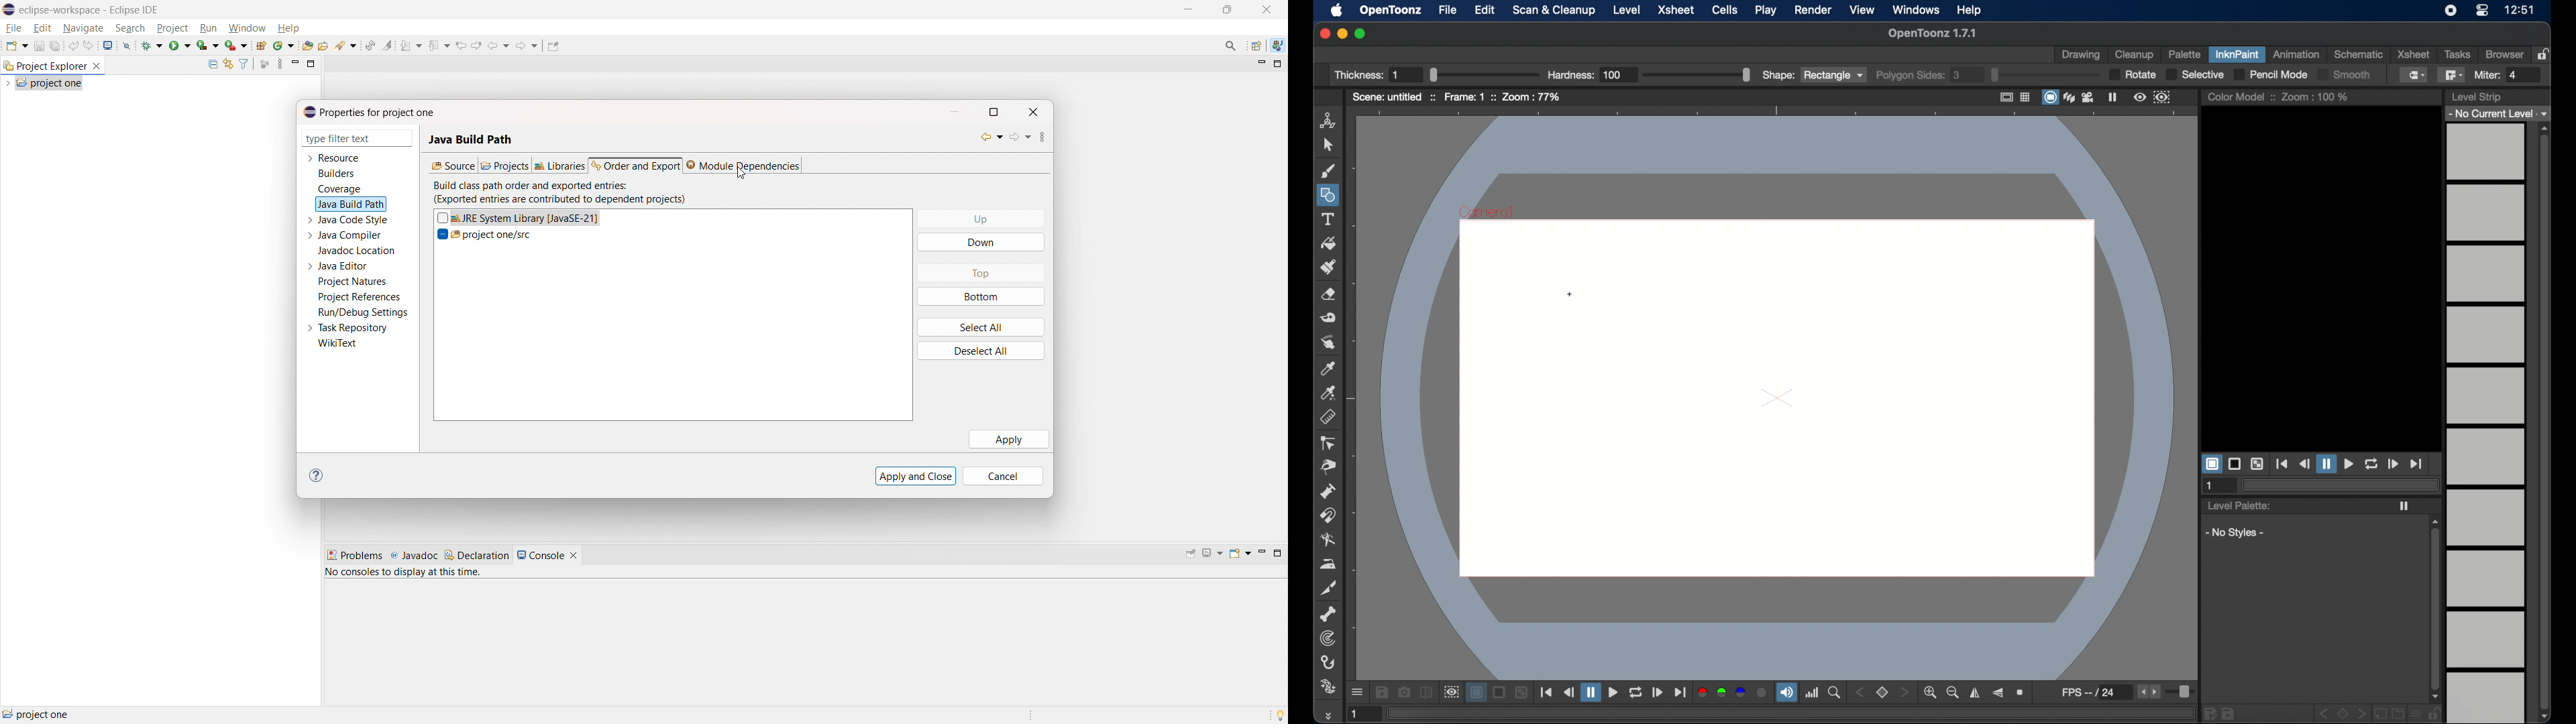 The width and height of the screenshot is (2576, 728). Describe the element at coordinates (1009, 439) in the screenshot. I see `apply` at that location.